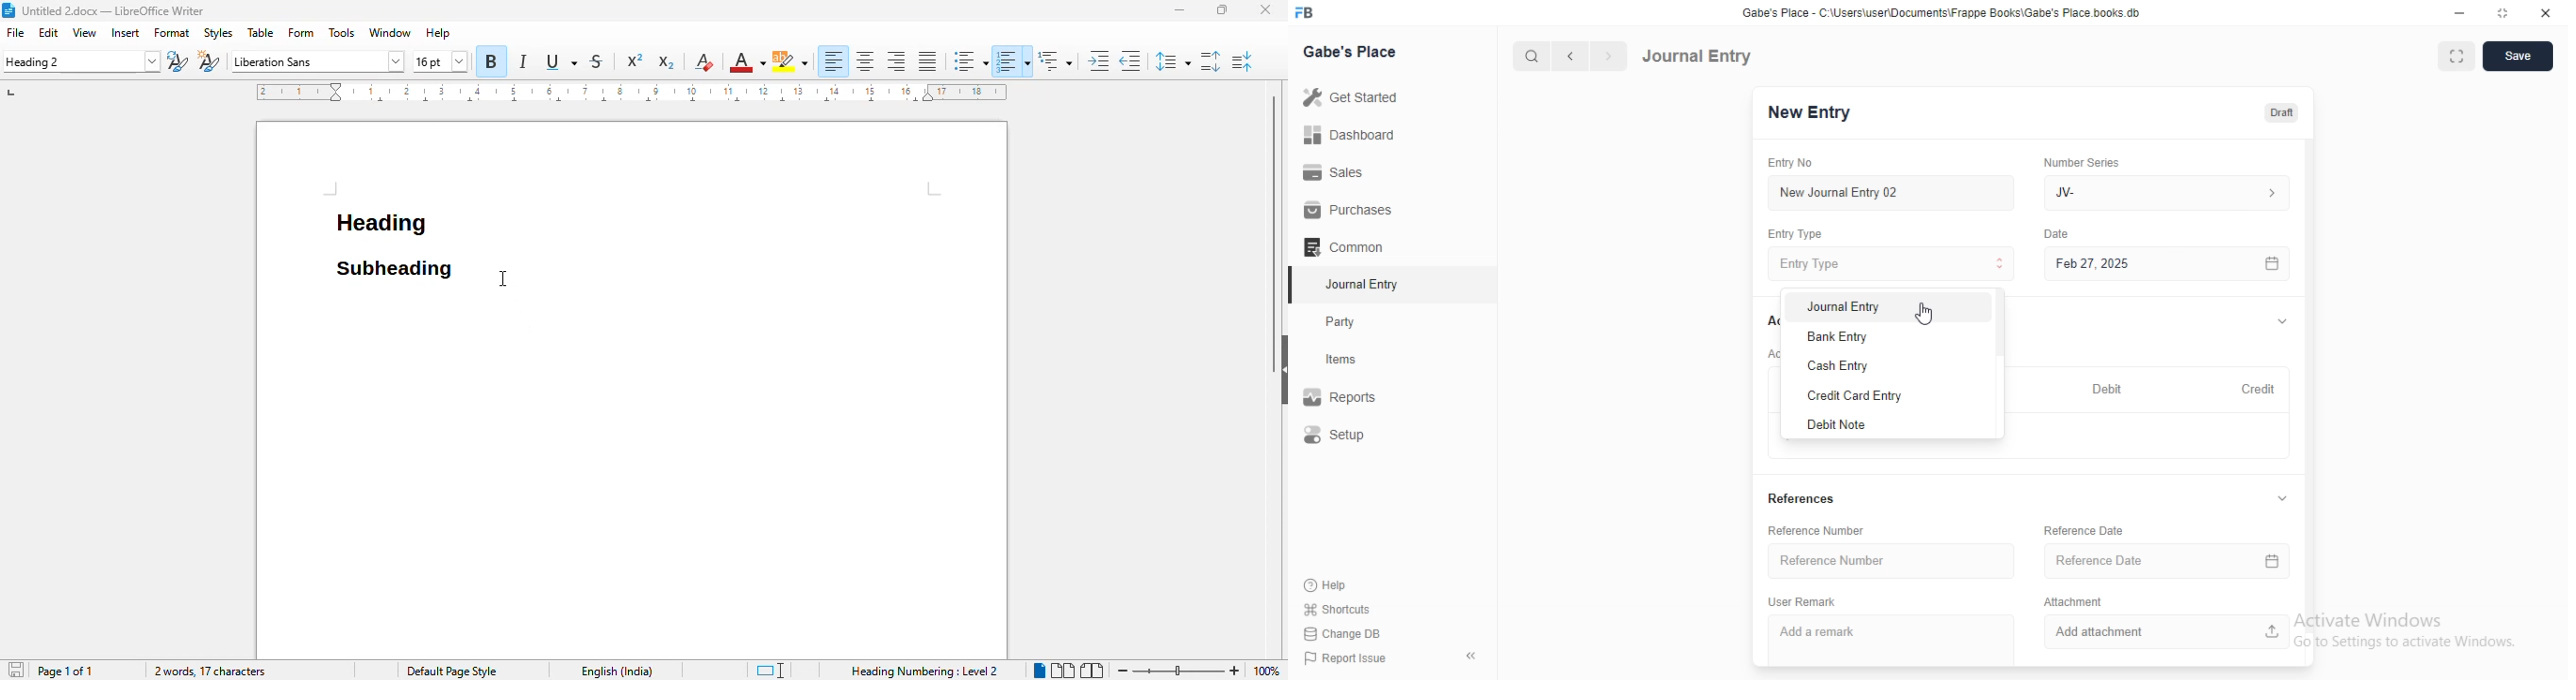 This screenshot has height=700, width=2576. Describe the element at coordinates (1344, 208) in the screenshot. I see `Purchases` at that location.